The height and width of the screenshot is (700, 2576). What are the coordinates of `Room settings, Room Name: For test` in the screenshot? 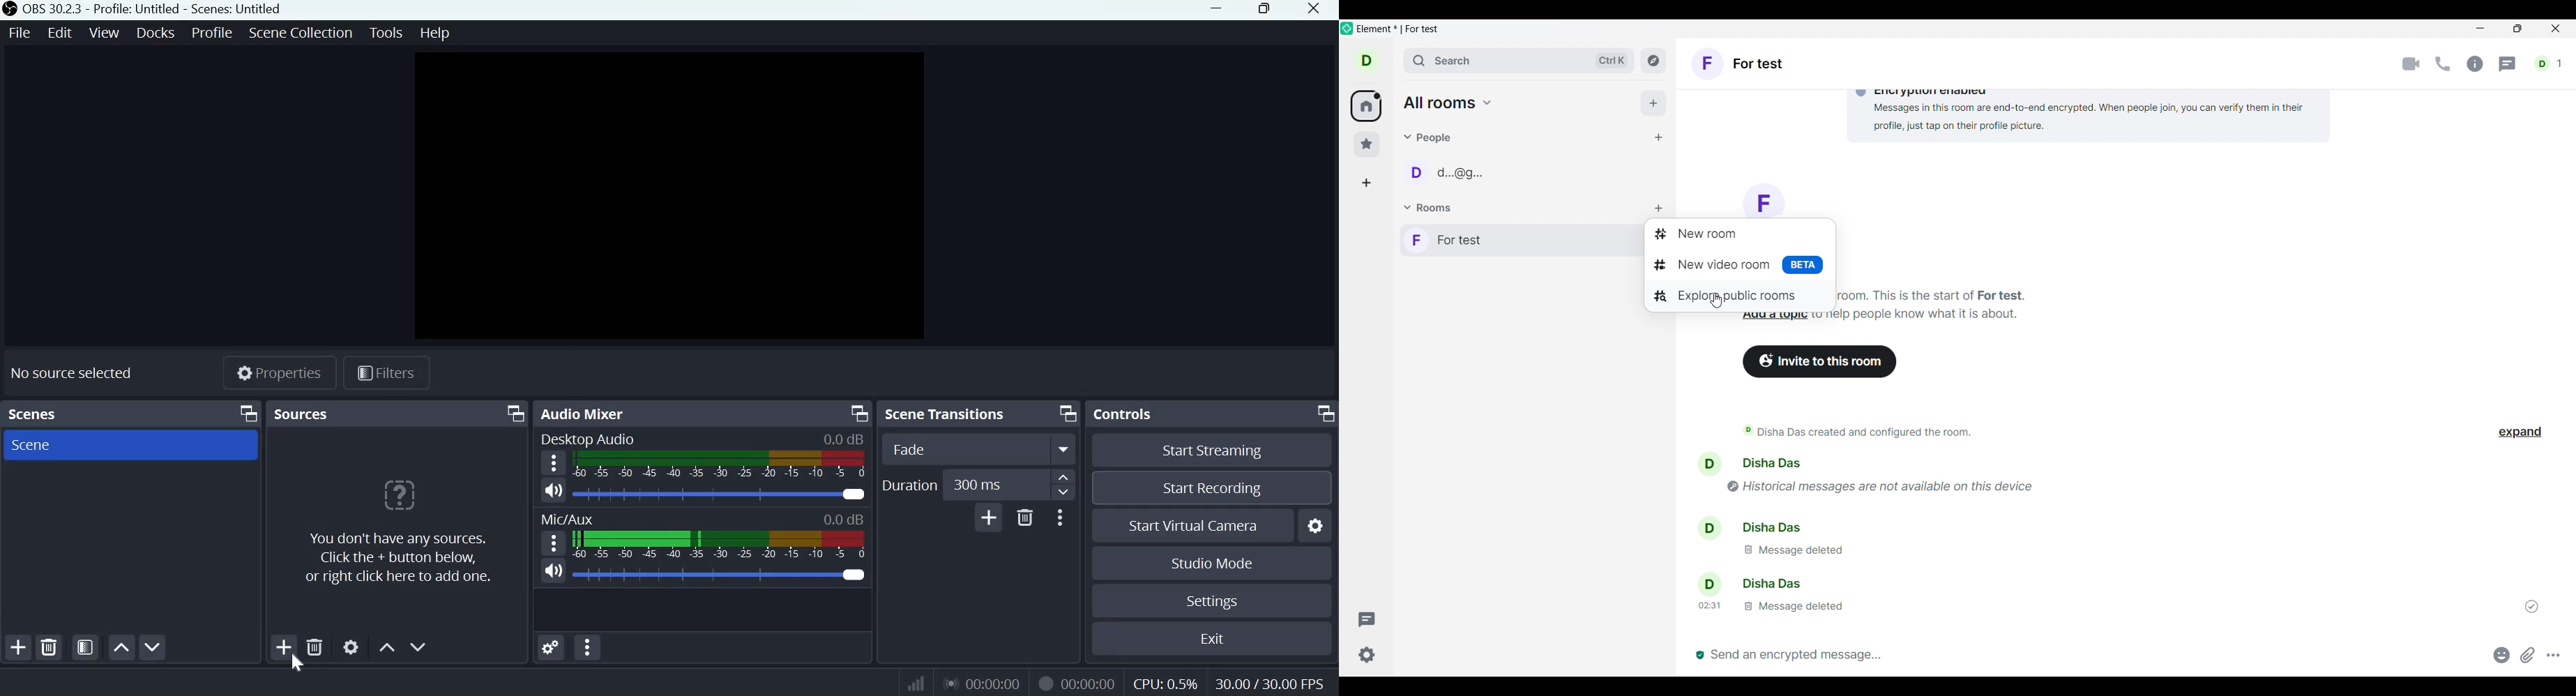 It's located at (1740, 63).